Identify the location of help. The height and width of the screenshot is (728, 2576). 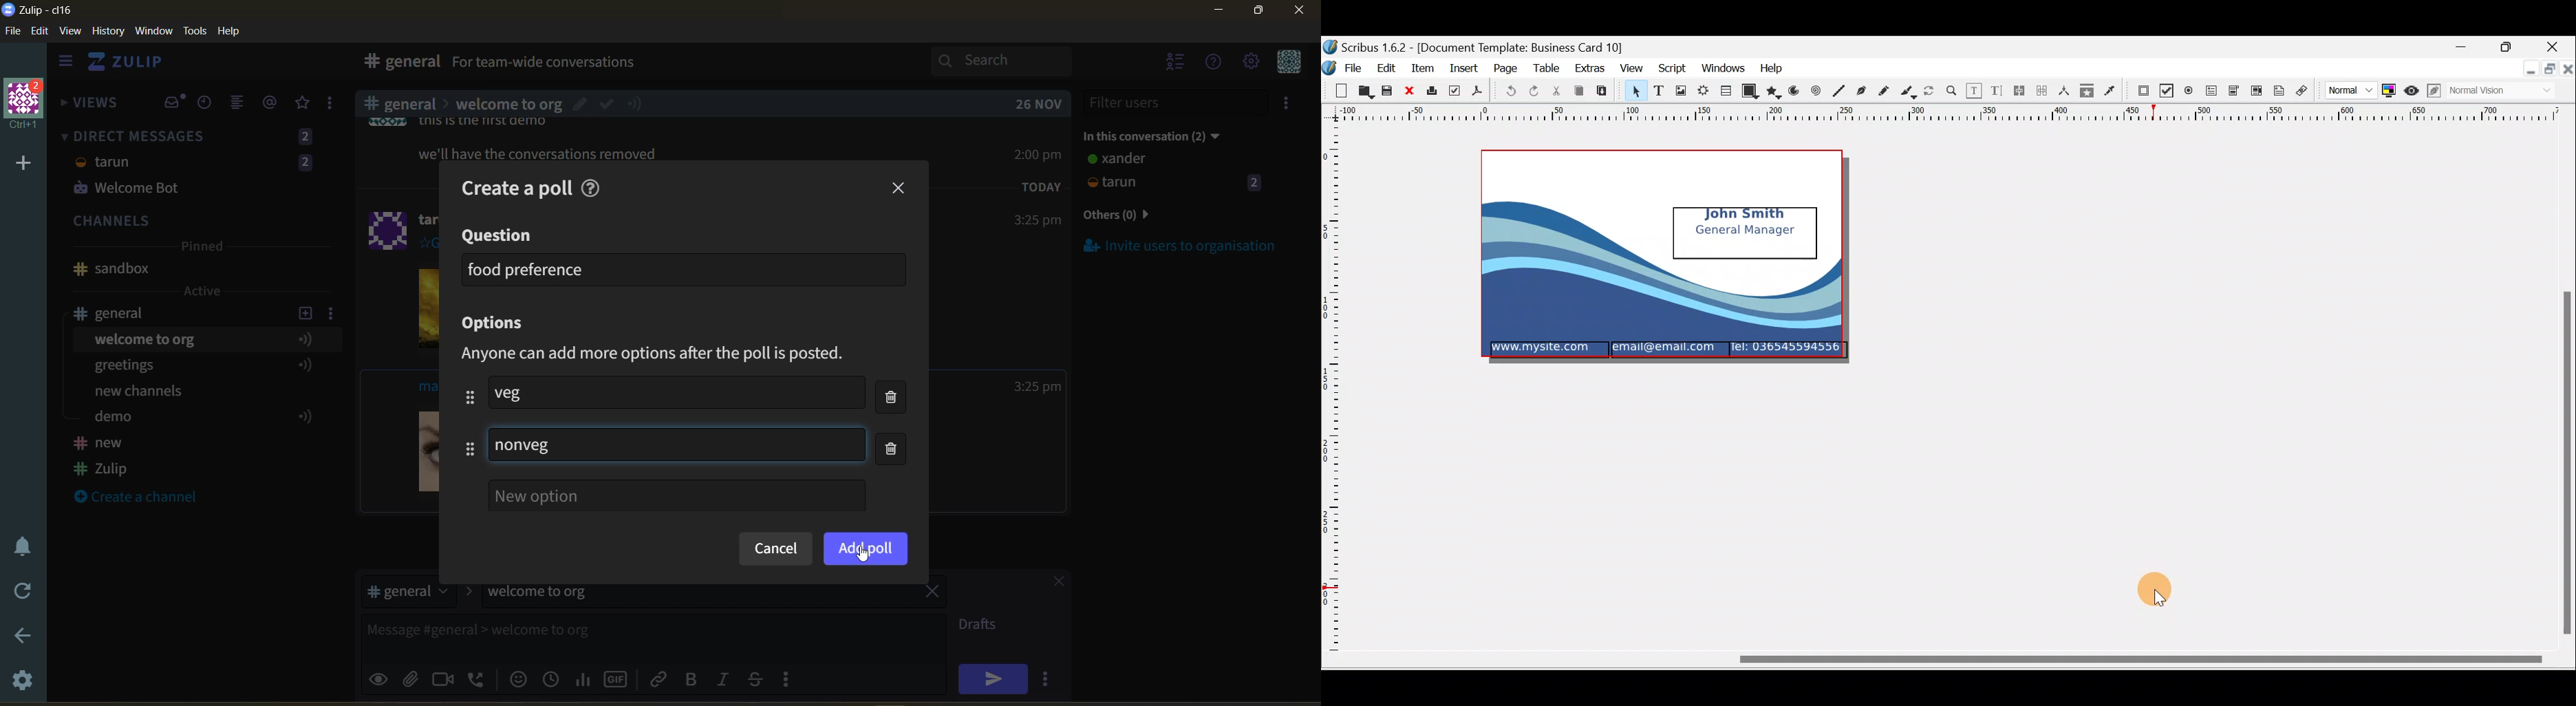
(594, 186).